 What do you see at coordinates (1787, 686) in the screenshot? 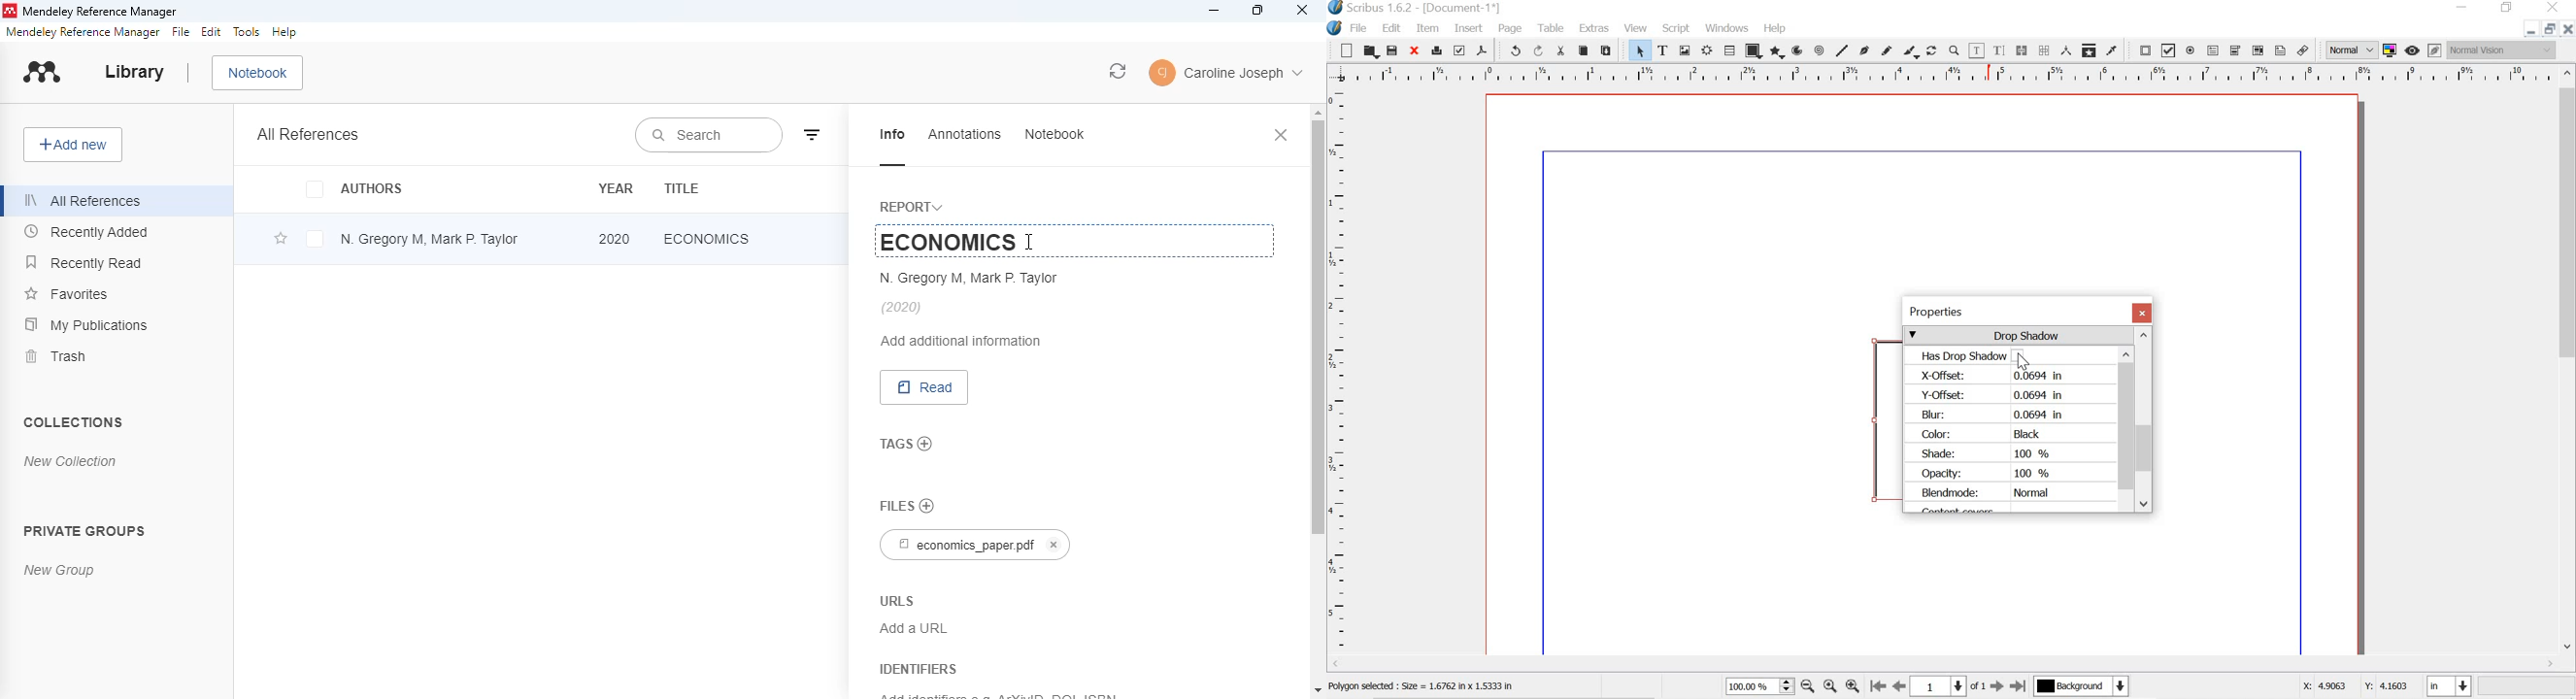
I see `zoom in and out` at bounding box center [1787, 686].